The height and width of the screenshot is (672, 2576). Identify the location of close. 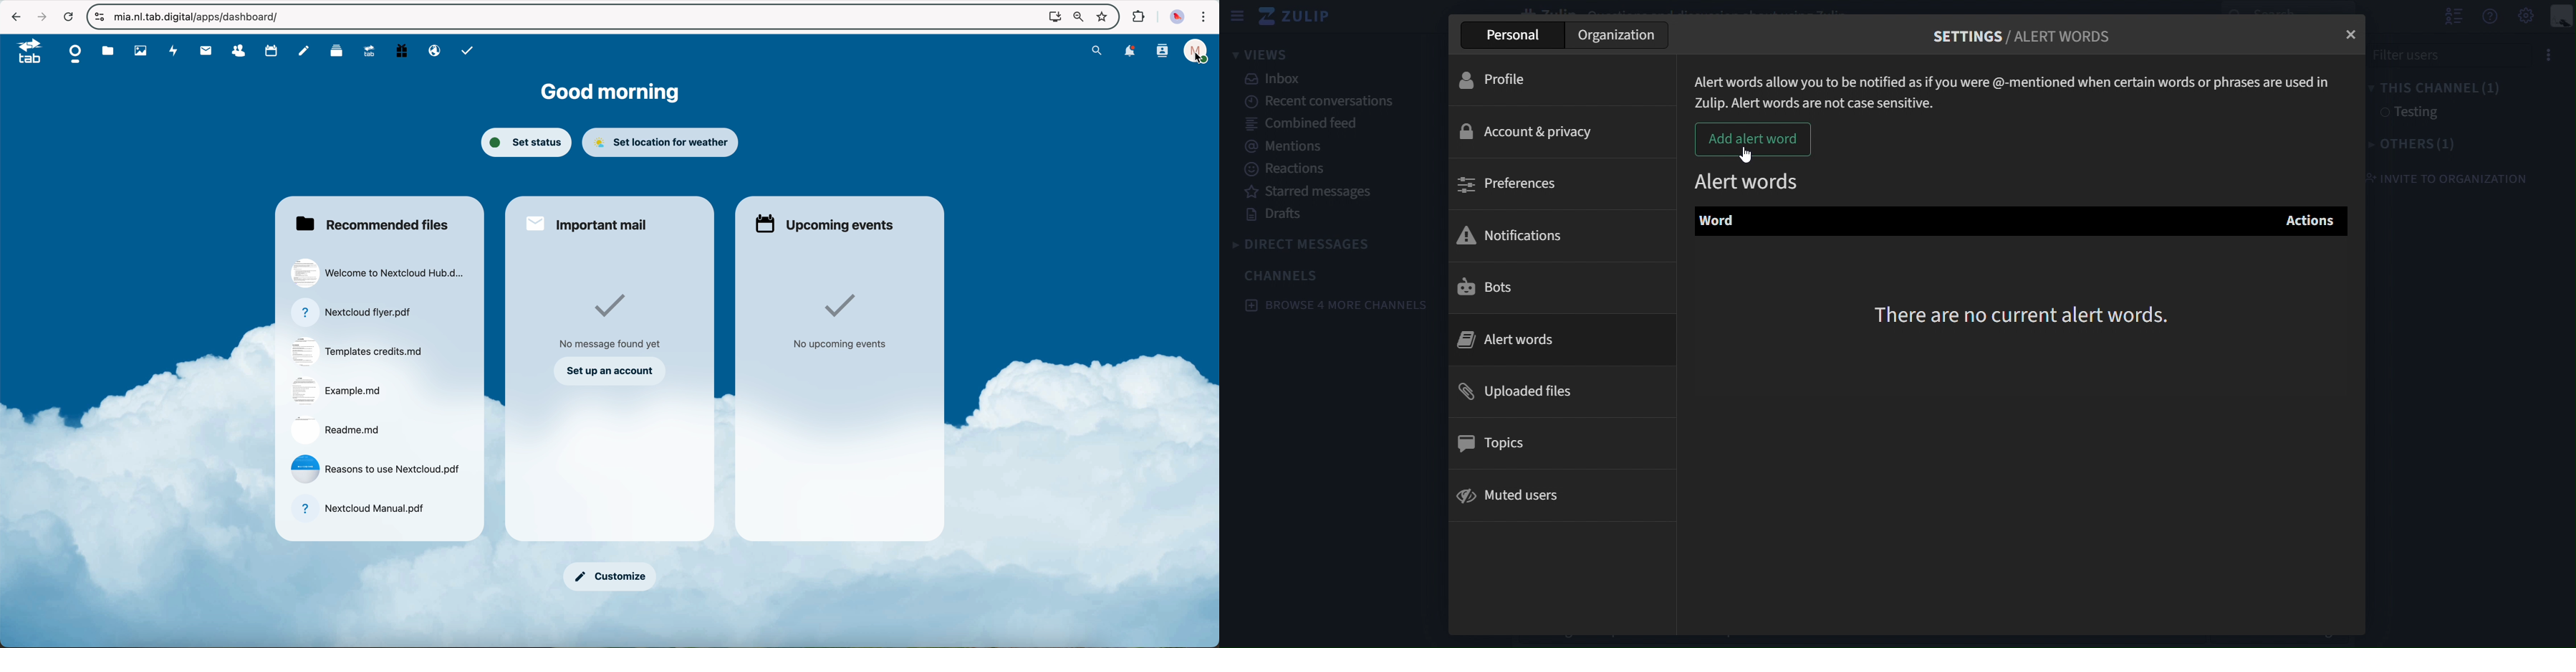
(2353, 36).